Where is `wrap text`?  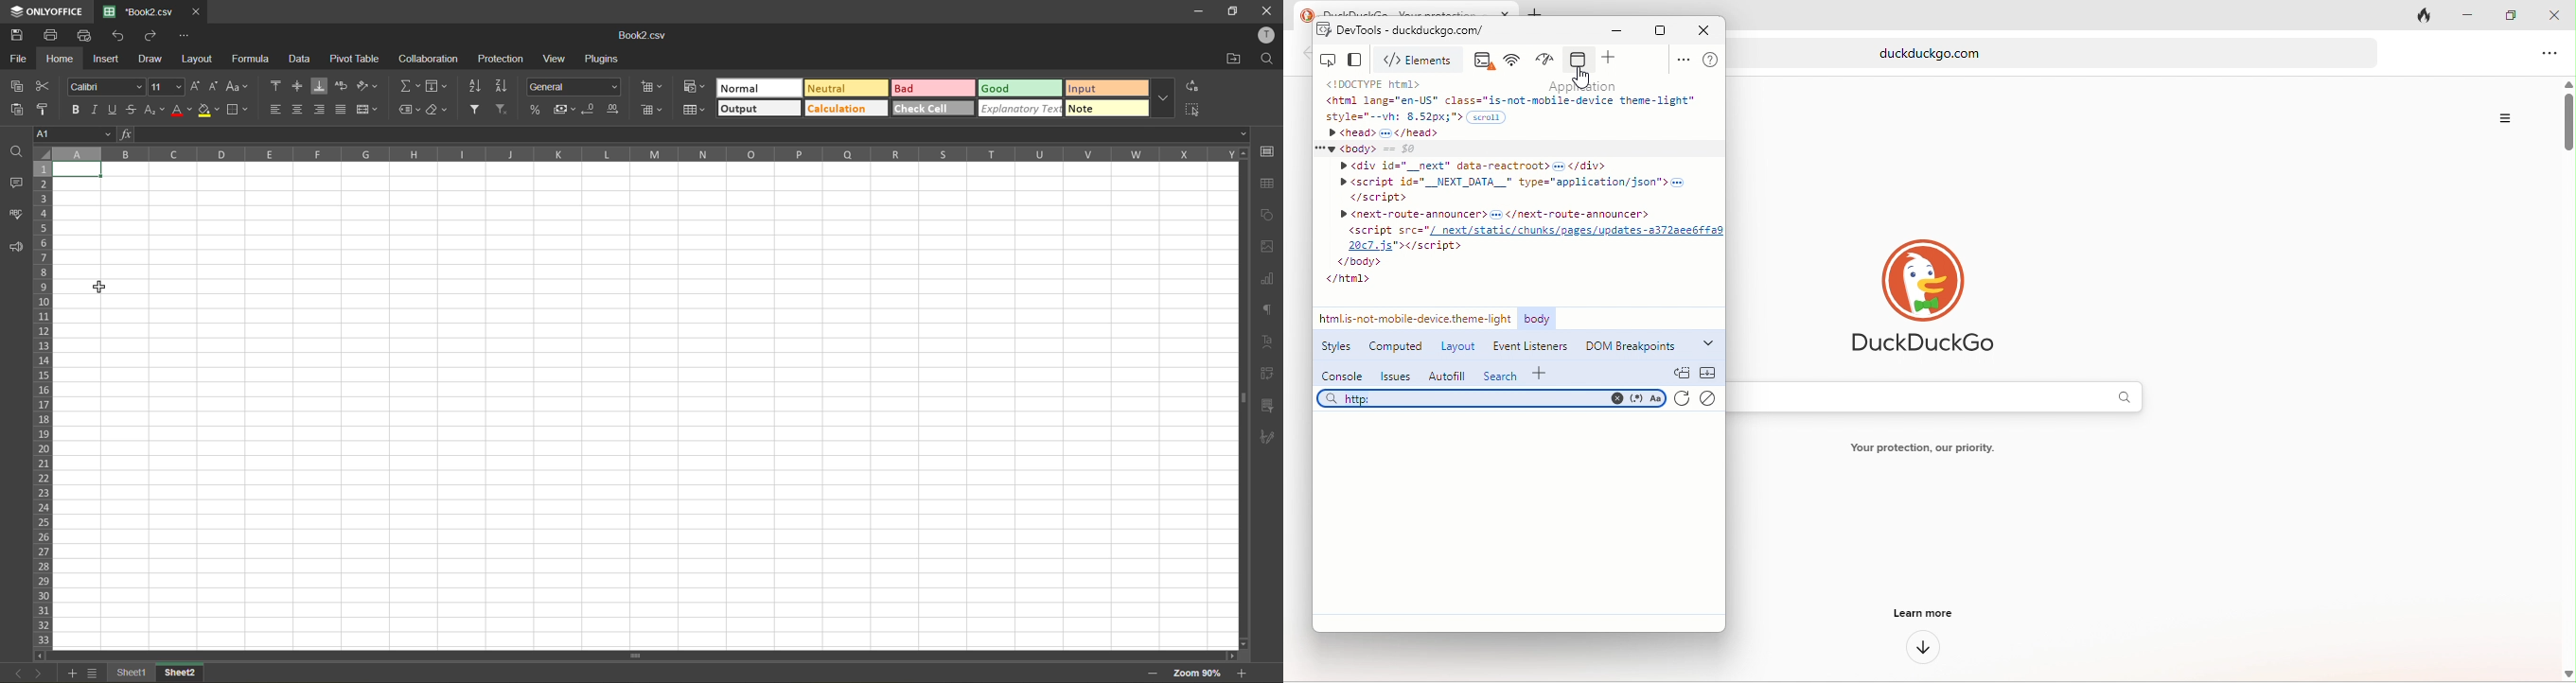 wrap text is located at coordinates (341, 86).